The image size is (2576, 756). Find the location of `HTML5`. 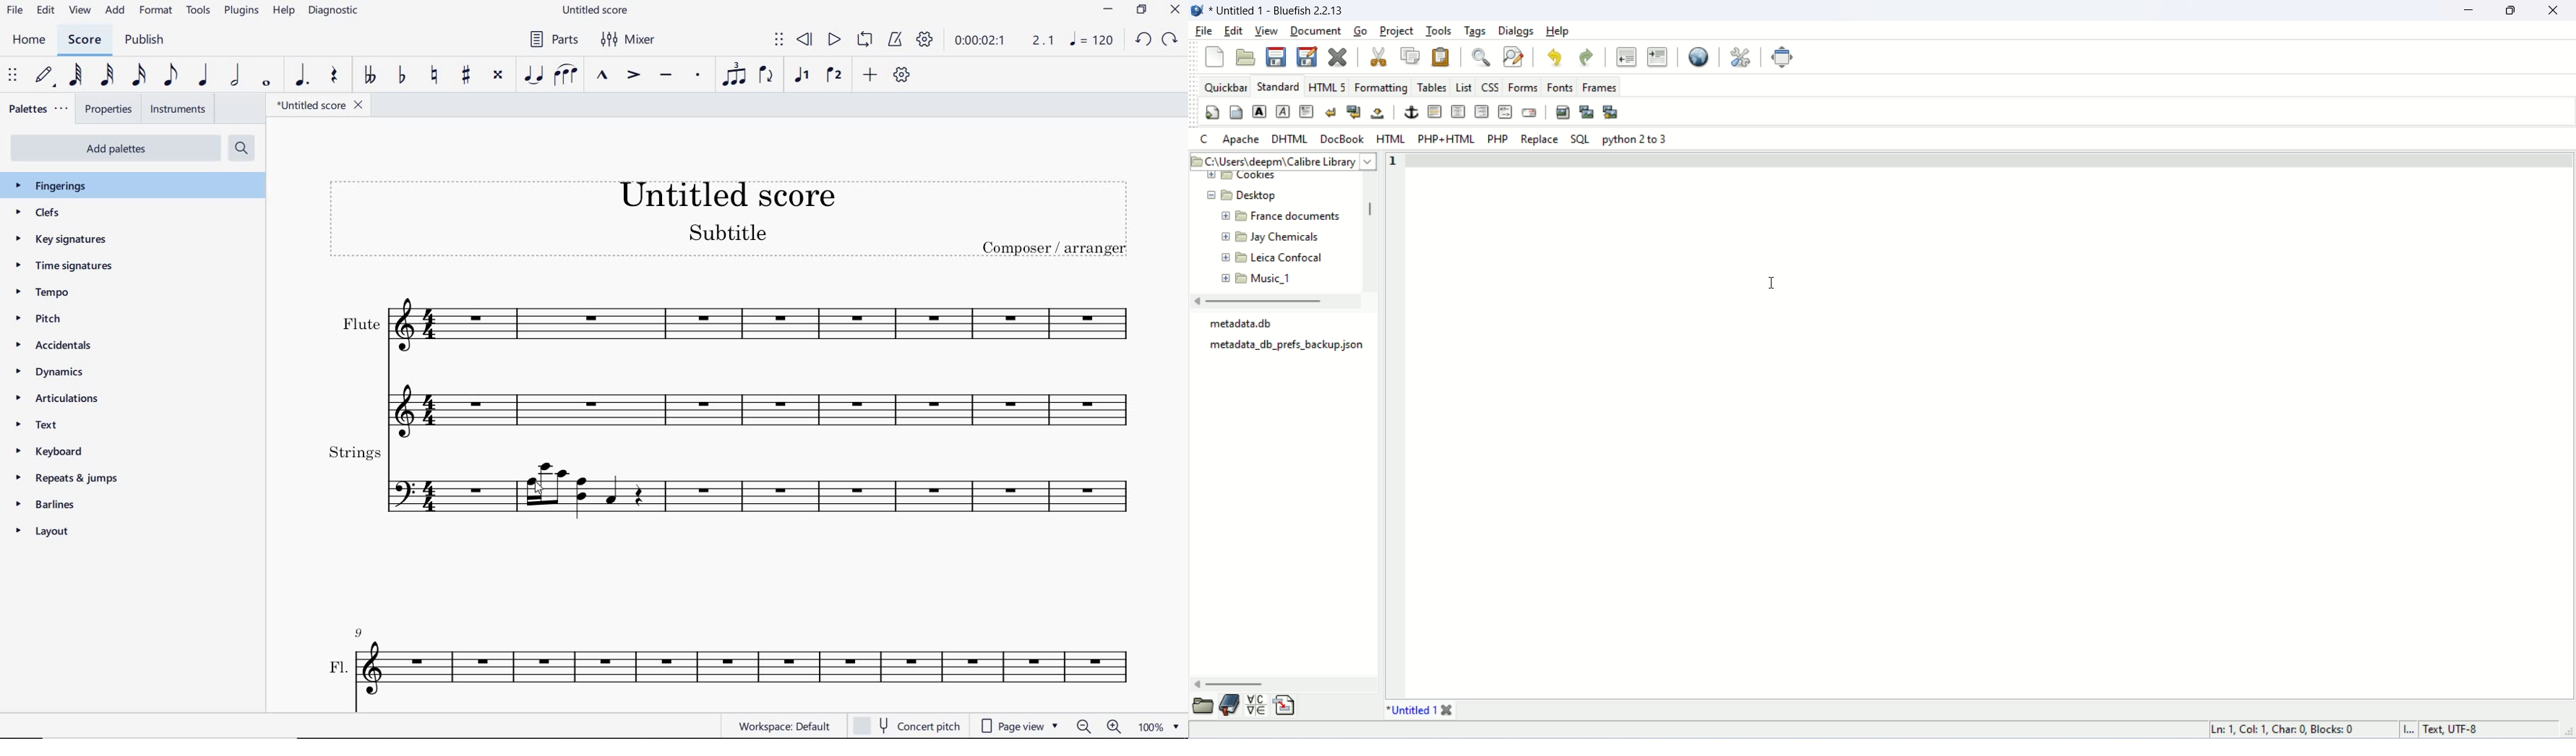

HTML5 is located at coordinates (1328, 86).